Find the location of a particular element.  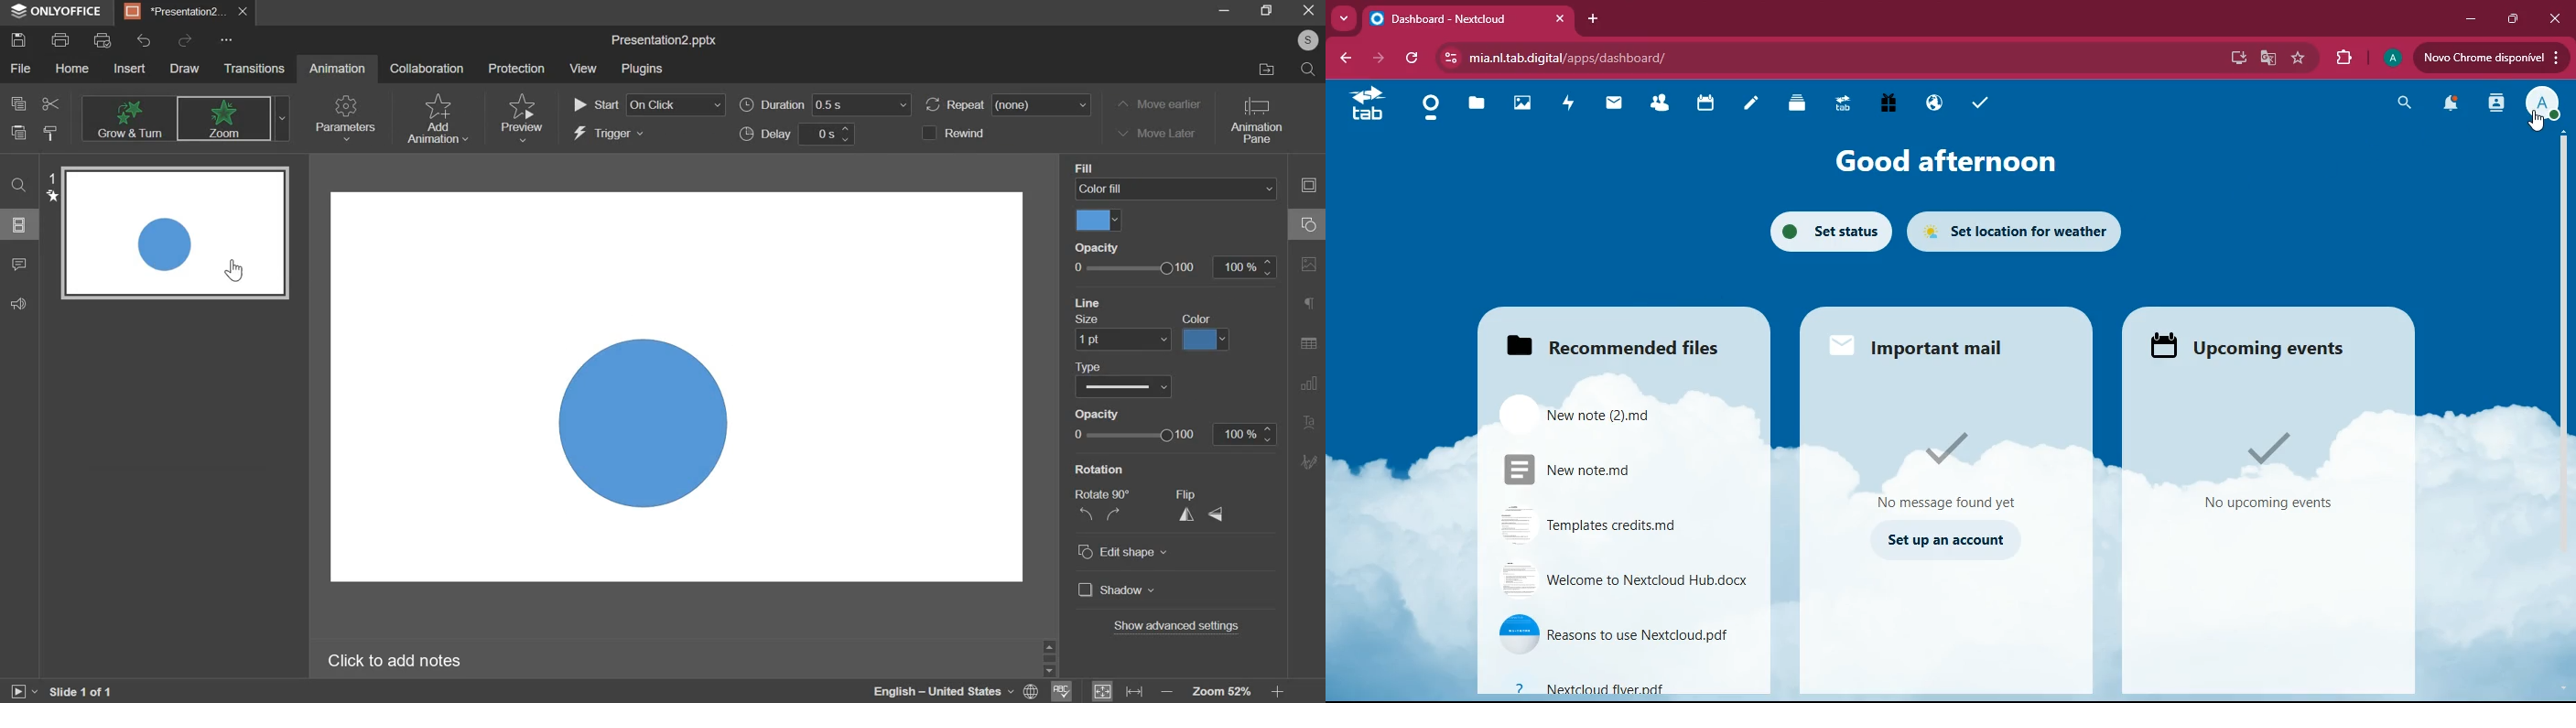

scroll bar is located at coordinates (2562, 292).